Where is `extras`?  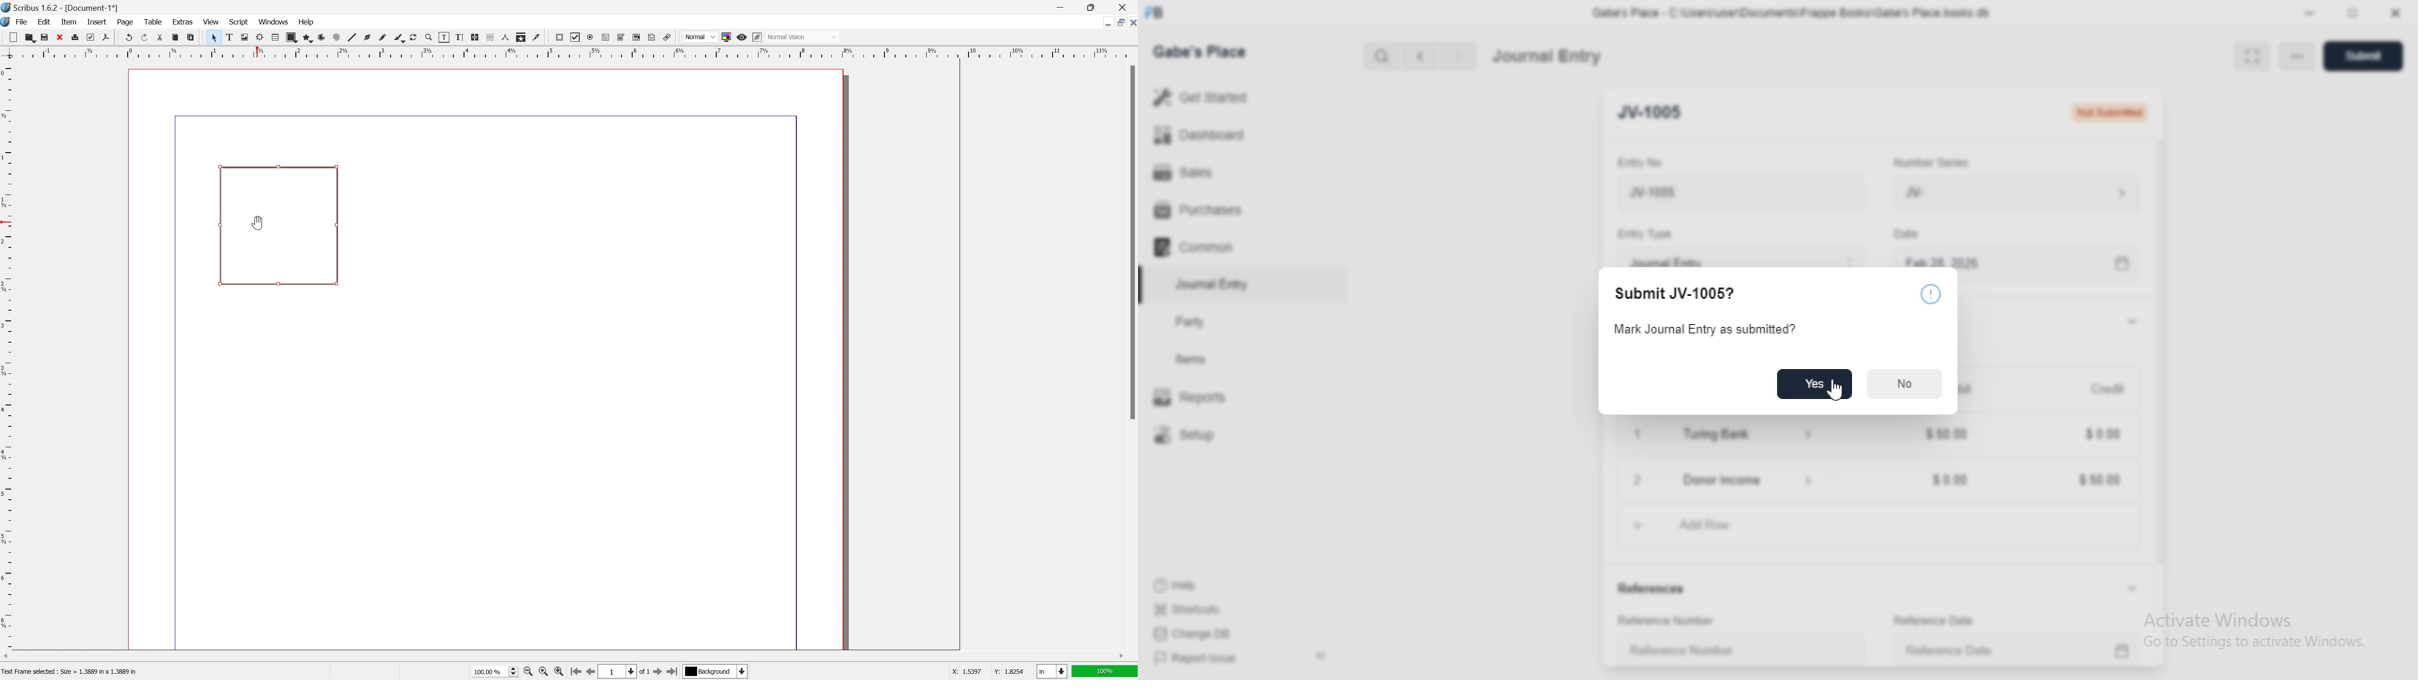 extras is located at coordinates (184, 21).